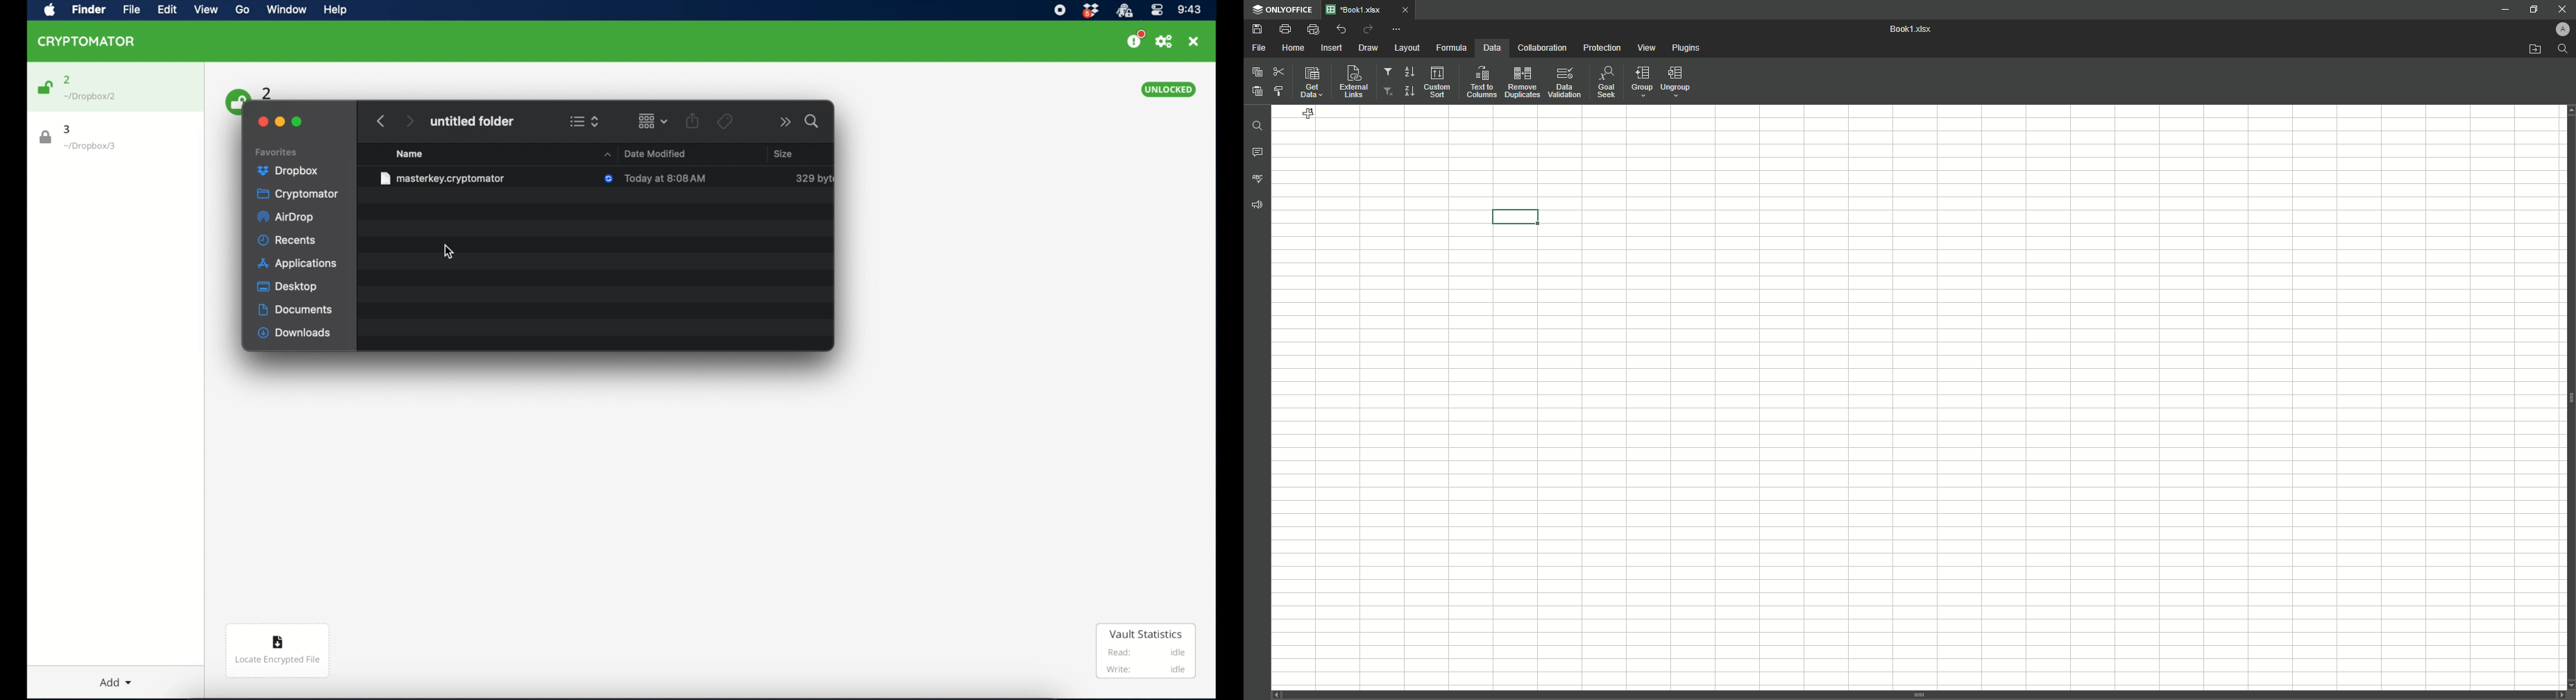 This screenshot has height=700, width=2576. What do you see at coordinates (1915, 30) in the screenshot?
I see `Book1` at bounding box center [1915, 30].